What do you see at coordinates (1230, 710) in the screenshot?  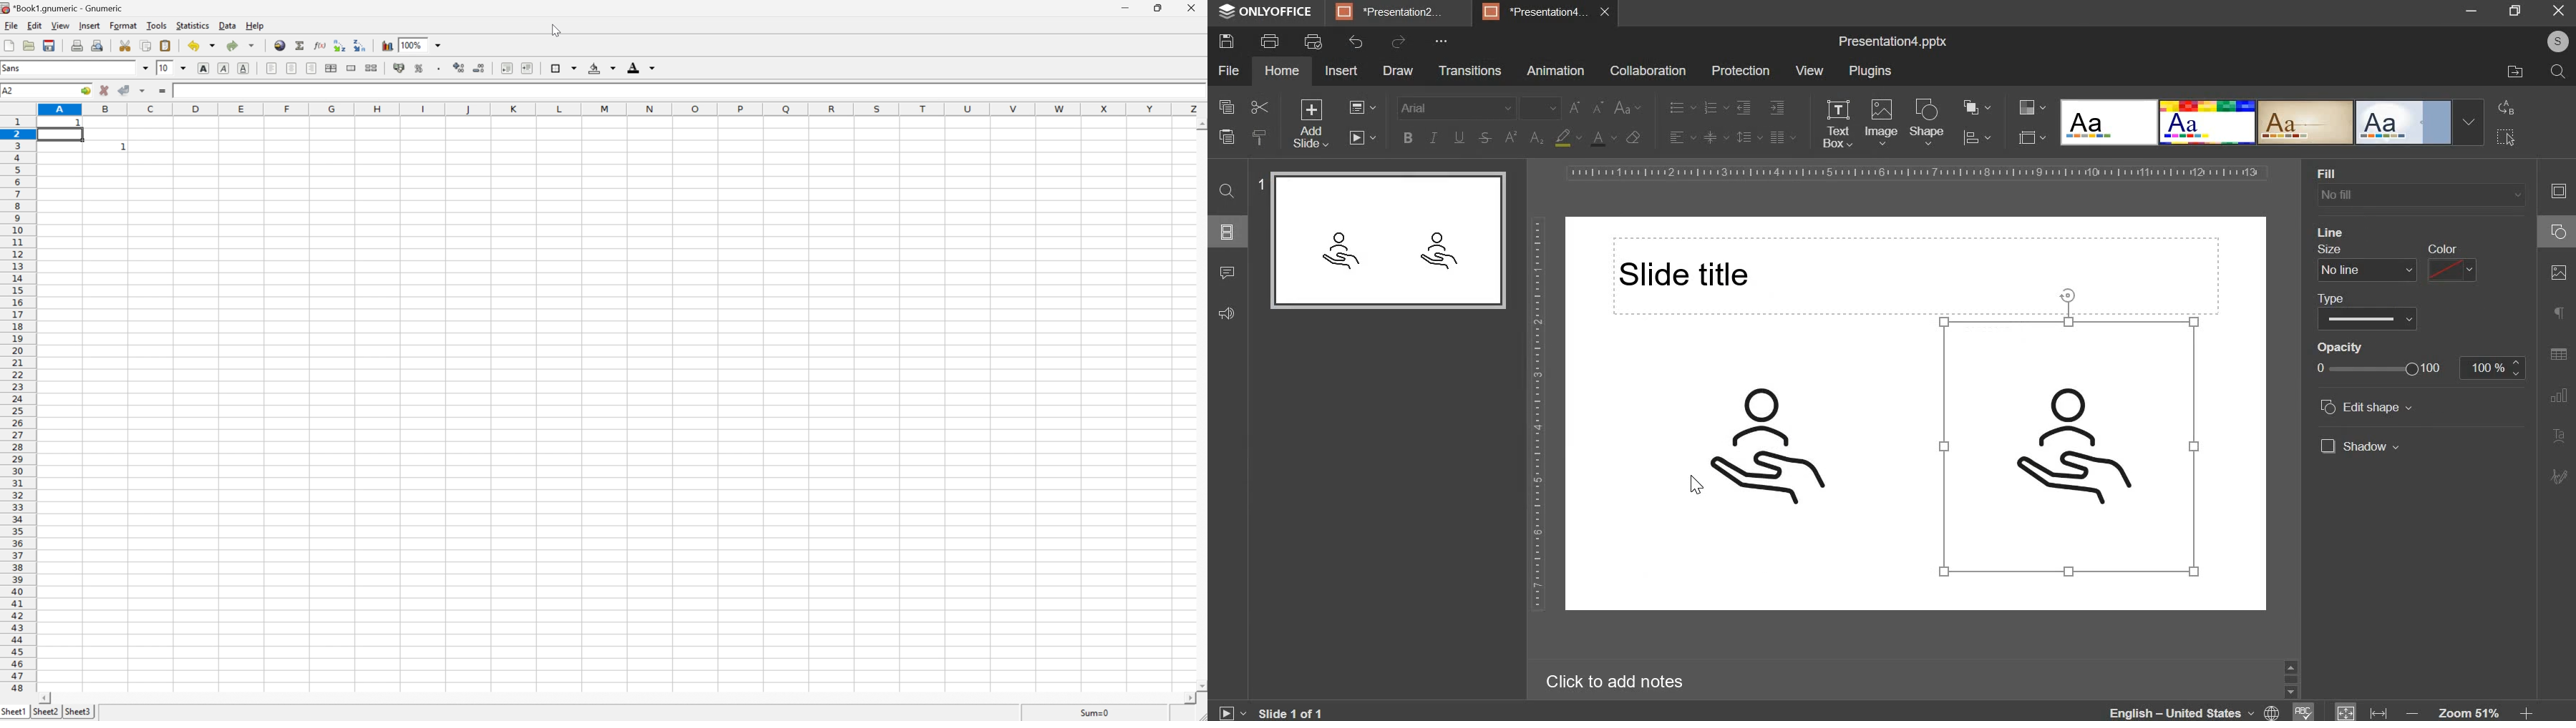 I see `slide show` at bounding box center [1230, 710].